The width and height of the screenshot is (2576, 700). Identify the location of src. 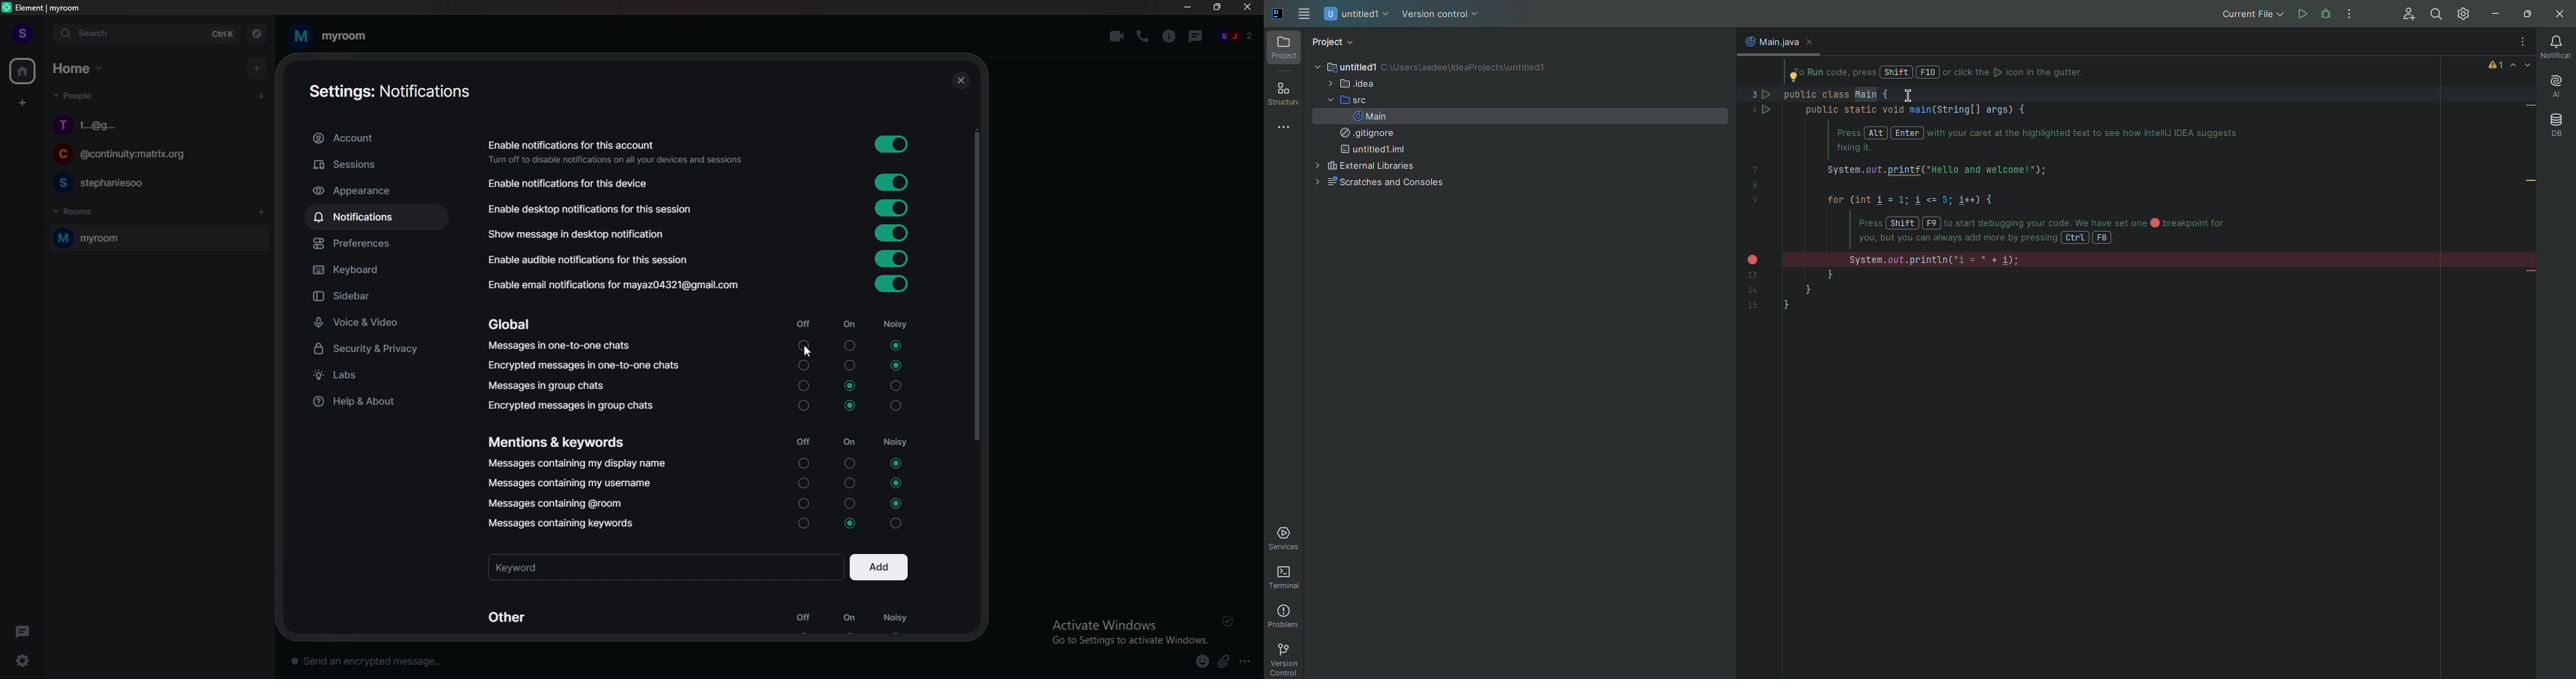
(1344, 100).